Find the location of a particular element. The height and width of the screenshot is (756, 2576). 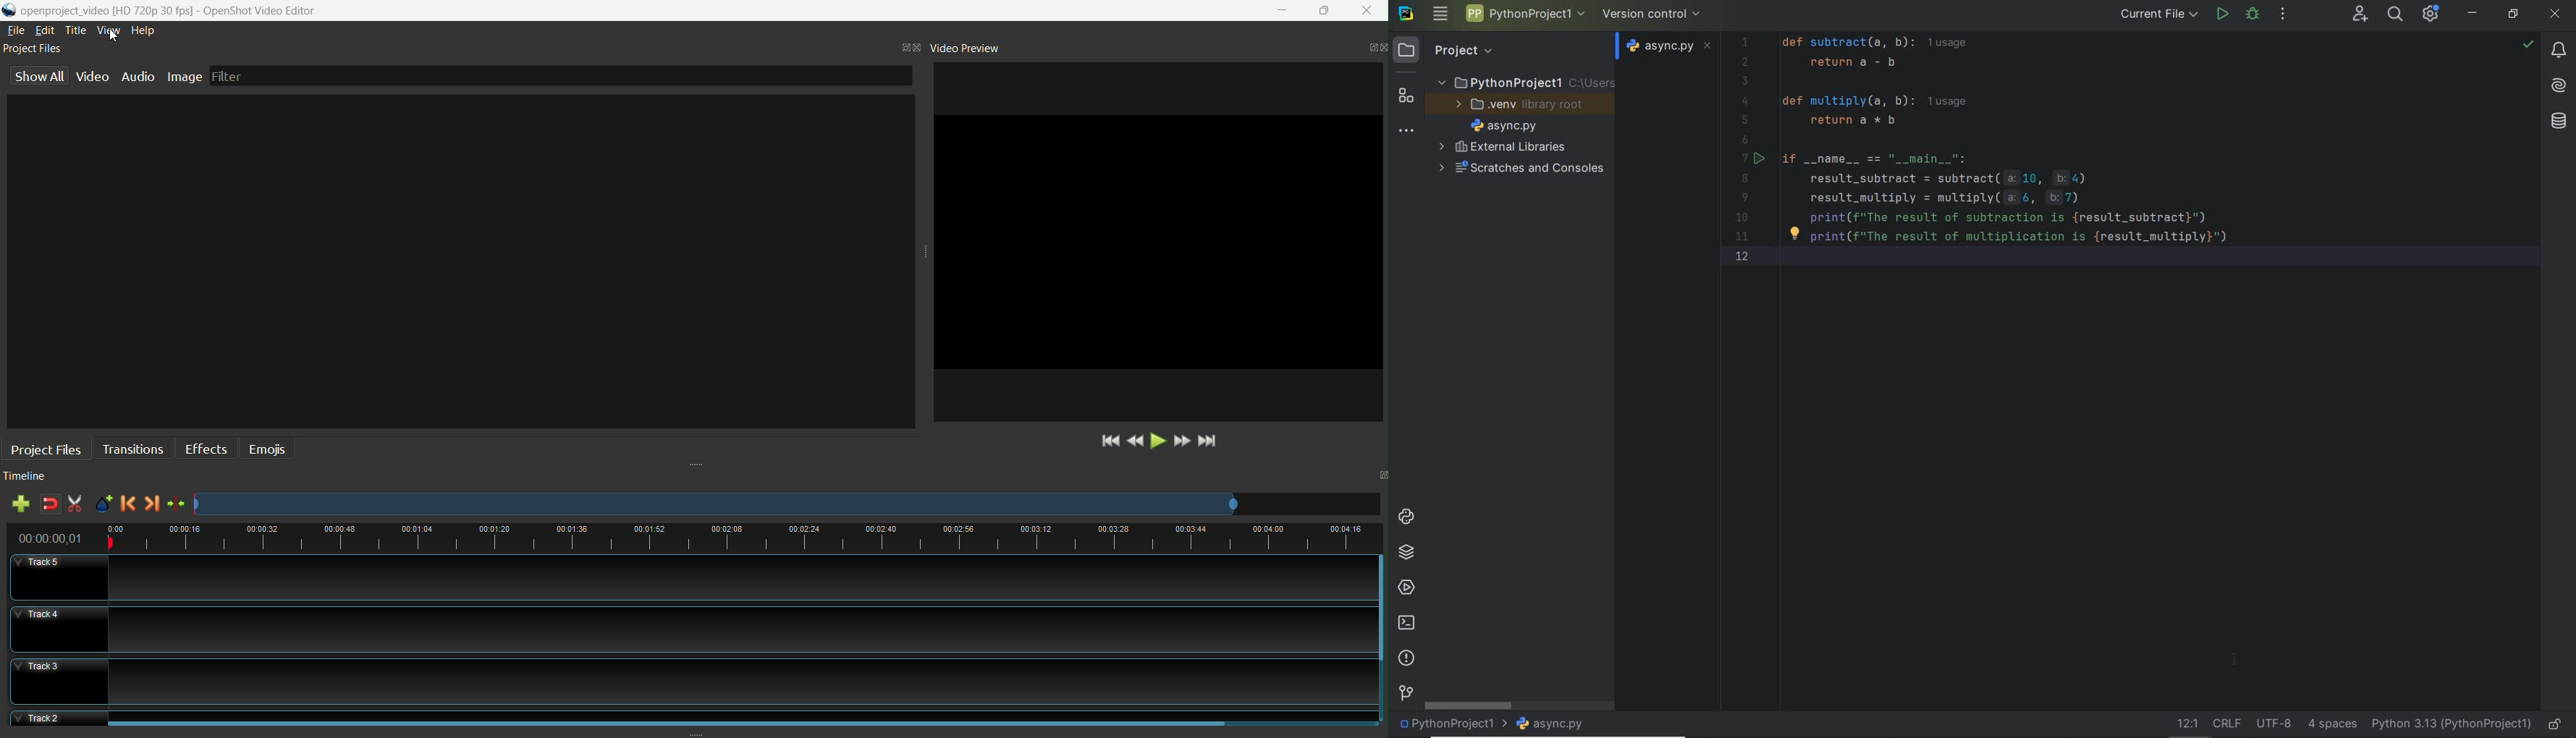

track3 is located at coordinates (696, 679).